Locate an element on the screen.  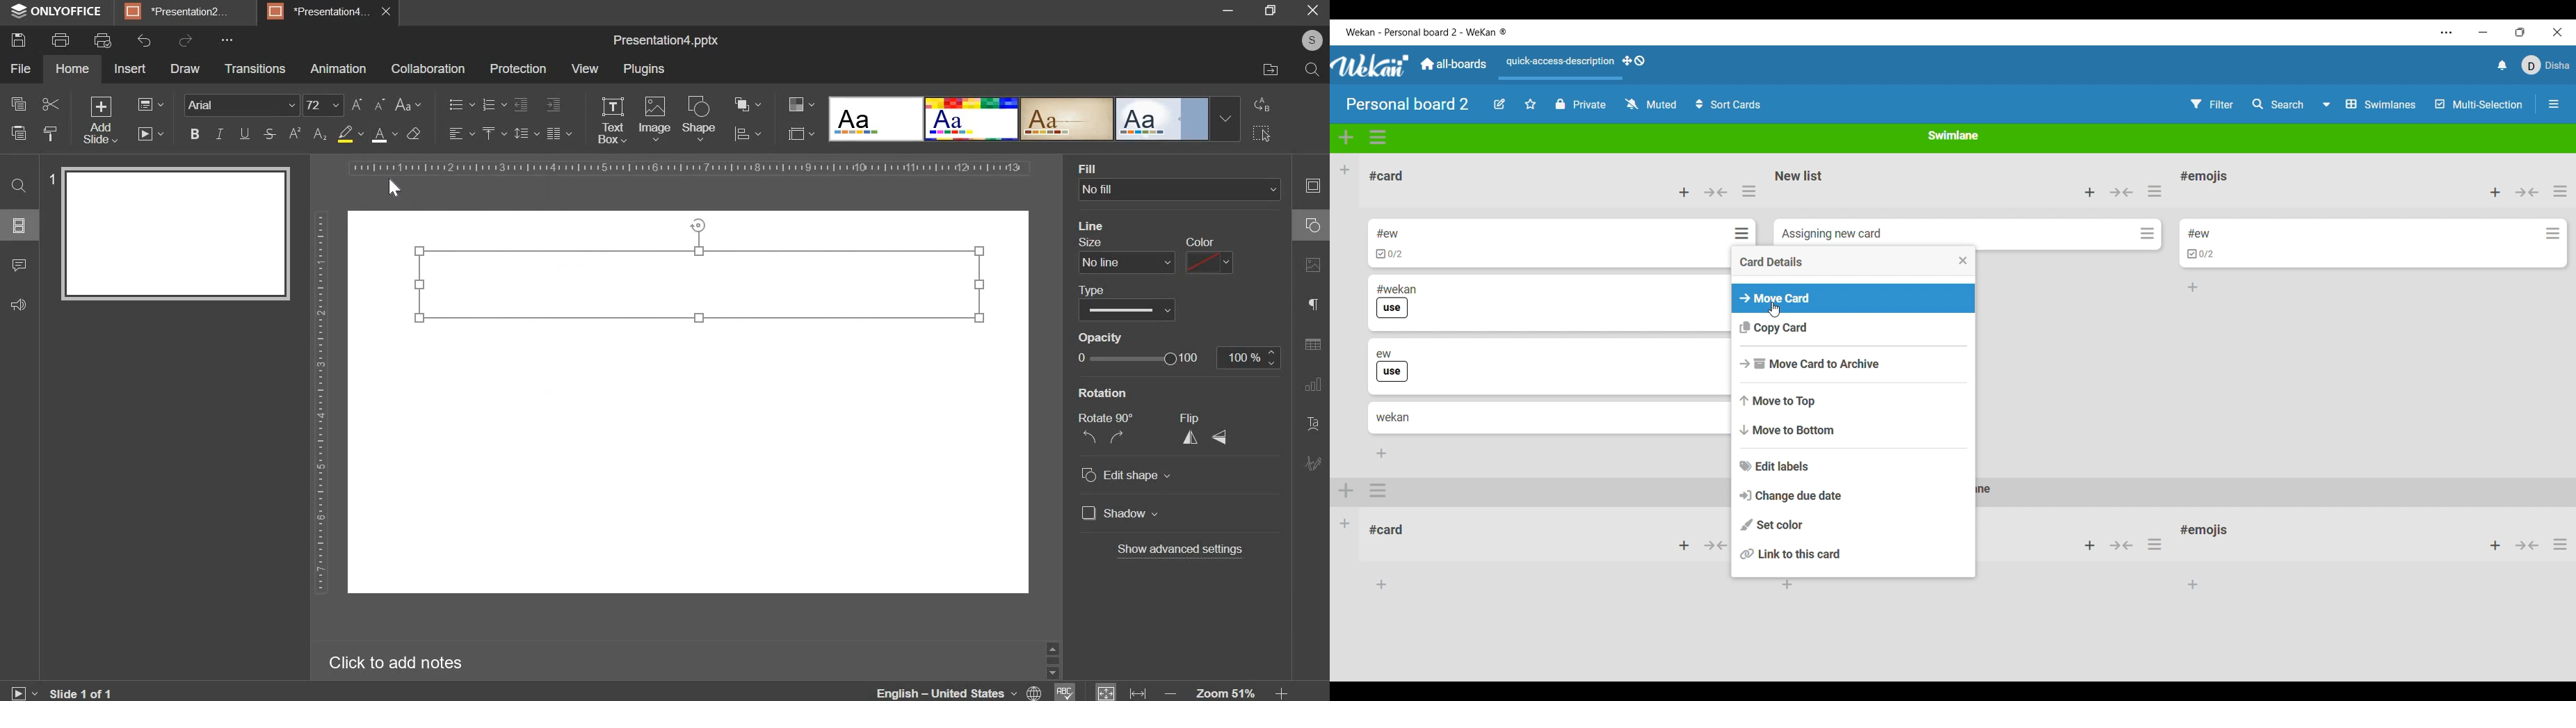
Card actions is located at coordinates (2553, 234).